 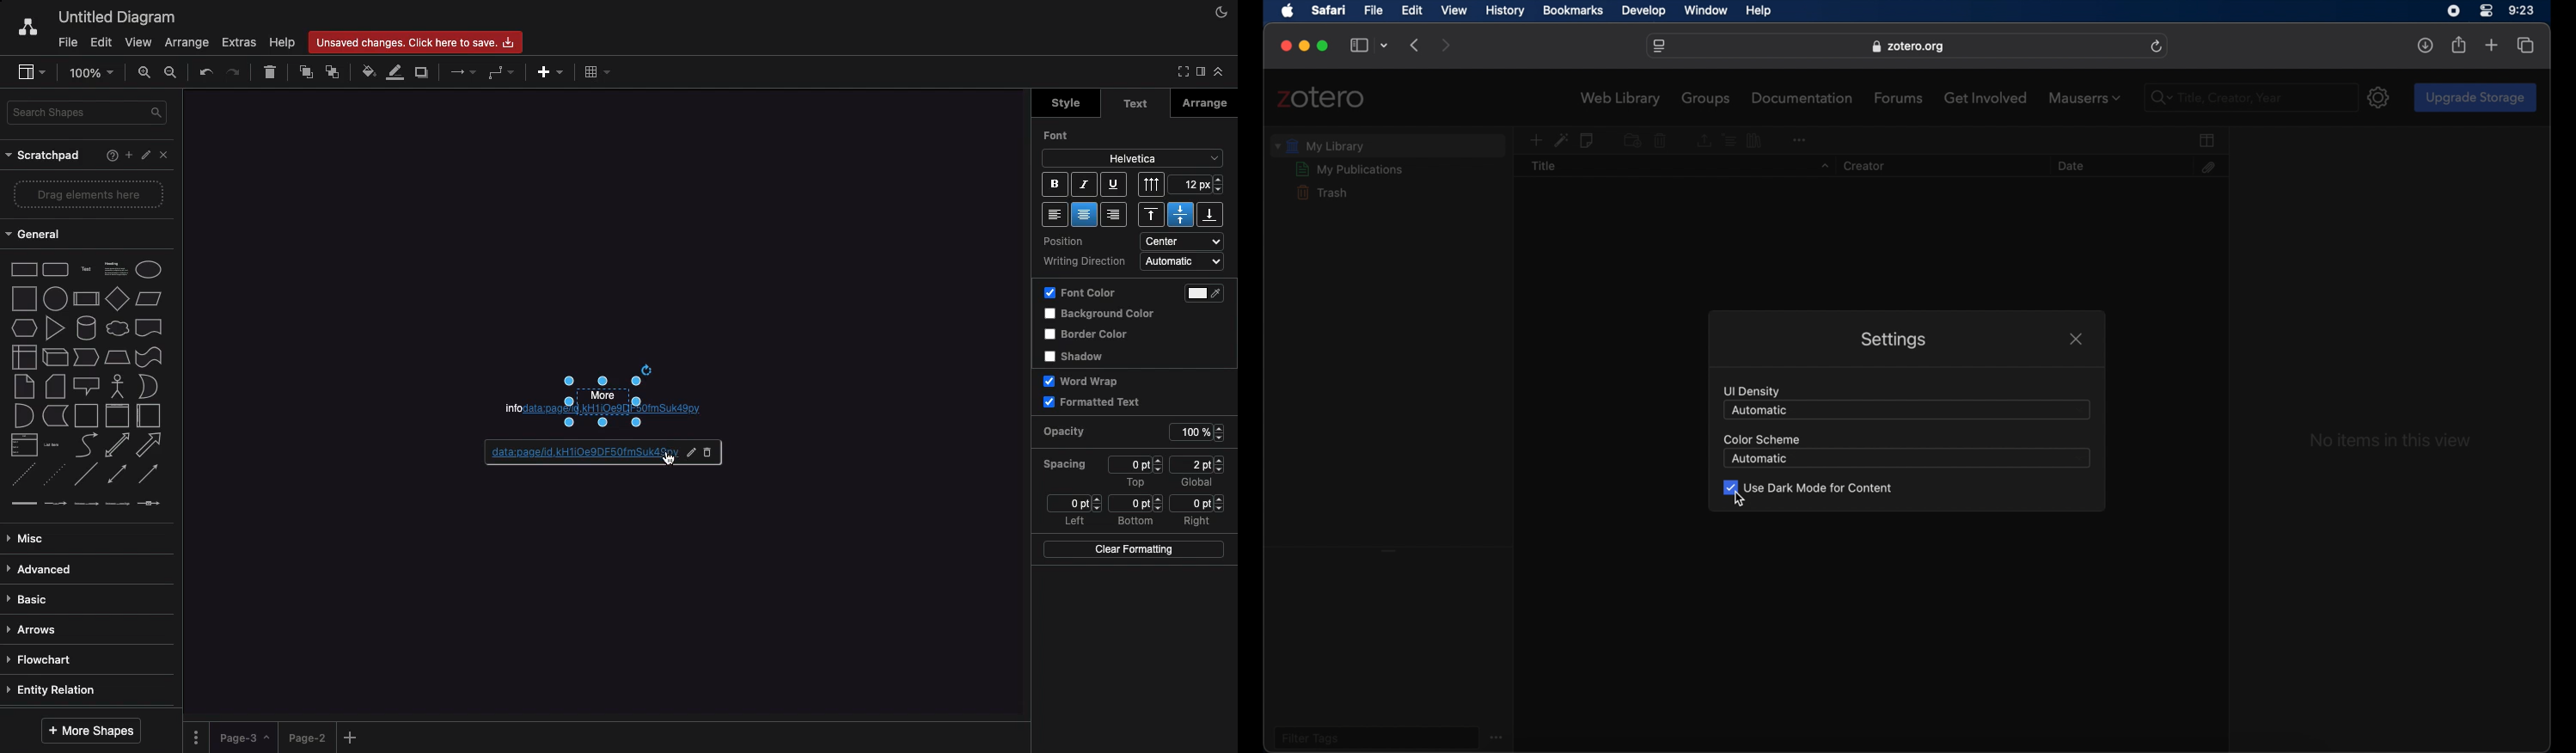 I want to click on process, so click(x=86, y=299).